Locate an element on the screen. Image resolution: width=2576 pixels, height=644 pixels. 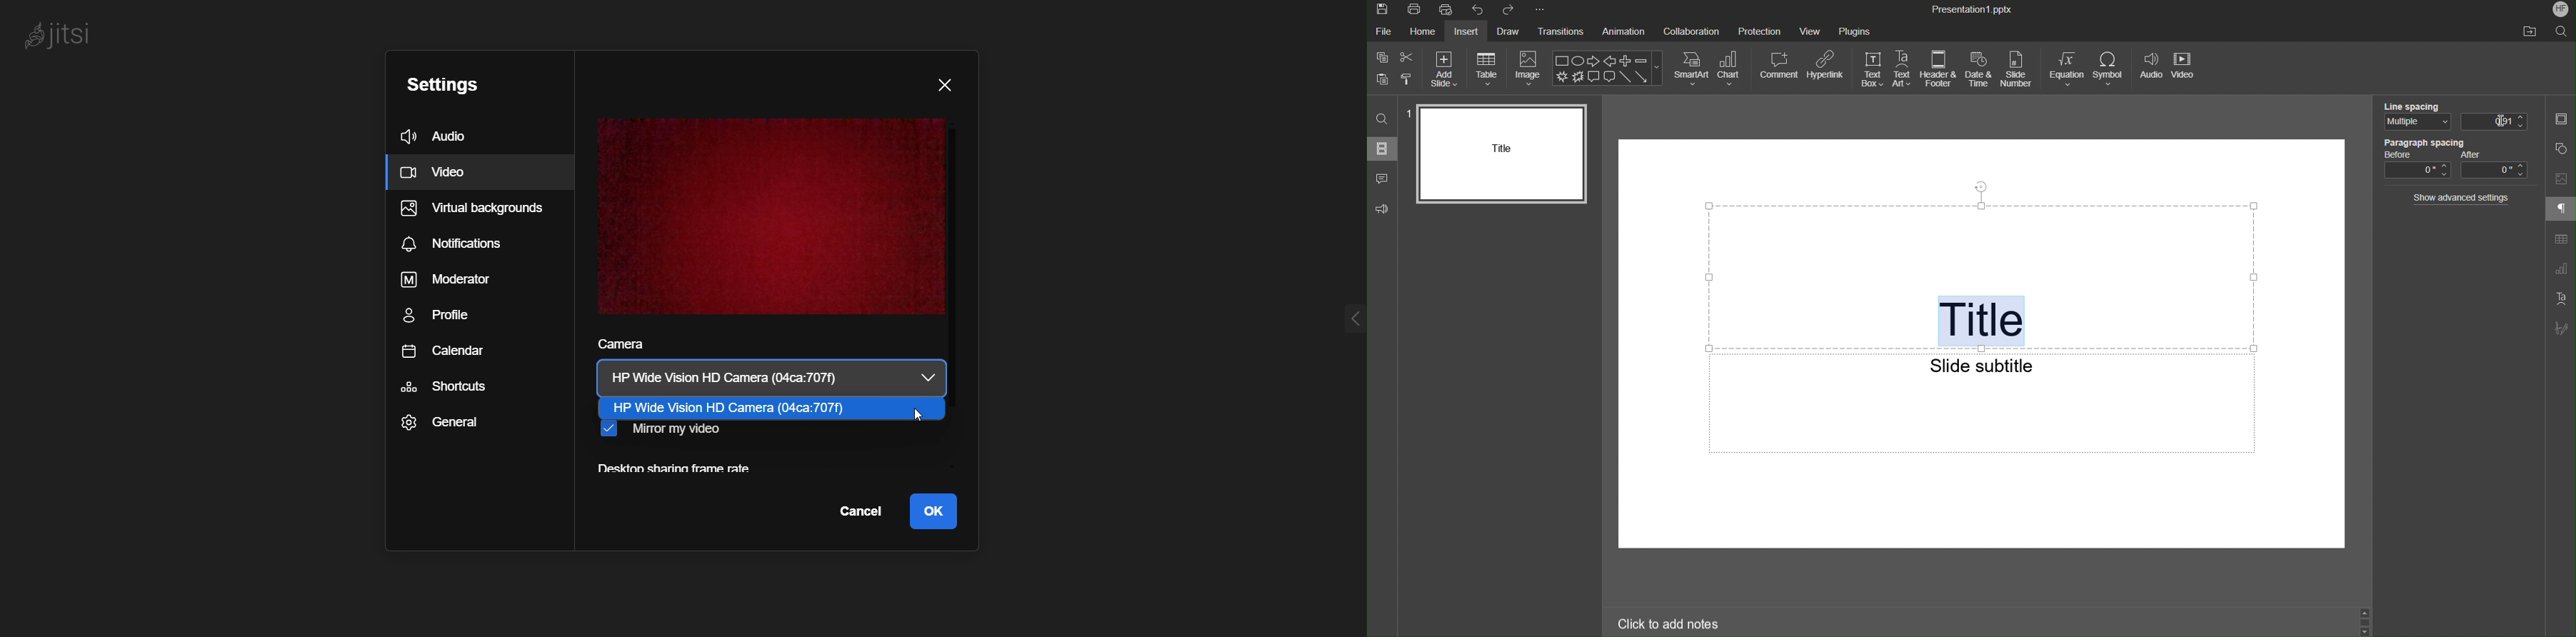
Multiple is located at coordinates (2415, 124).